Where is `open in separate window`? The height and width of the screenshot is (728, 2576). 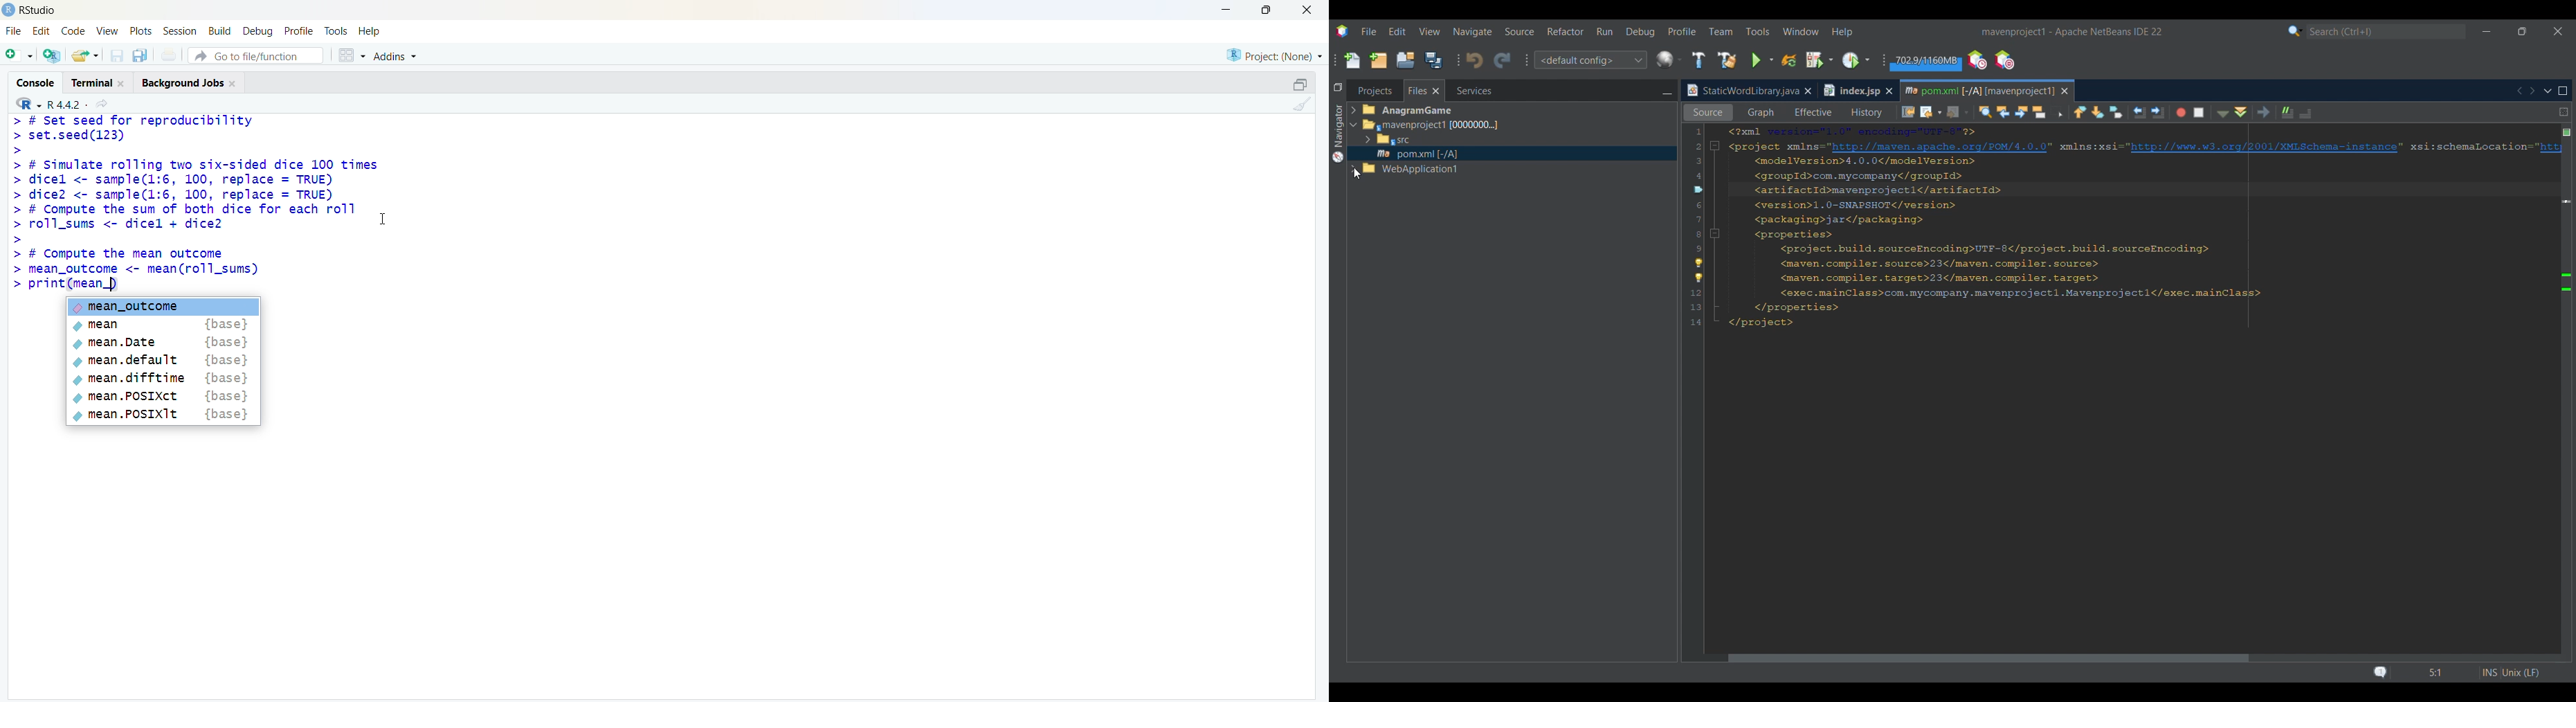
open in separate window is located at coordinates (1301, 84).